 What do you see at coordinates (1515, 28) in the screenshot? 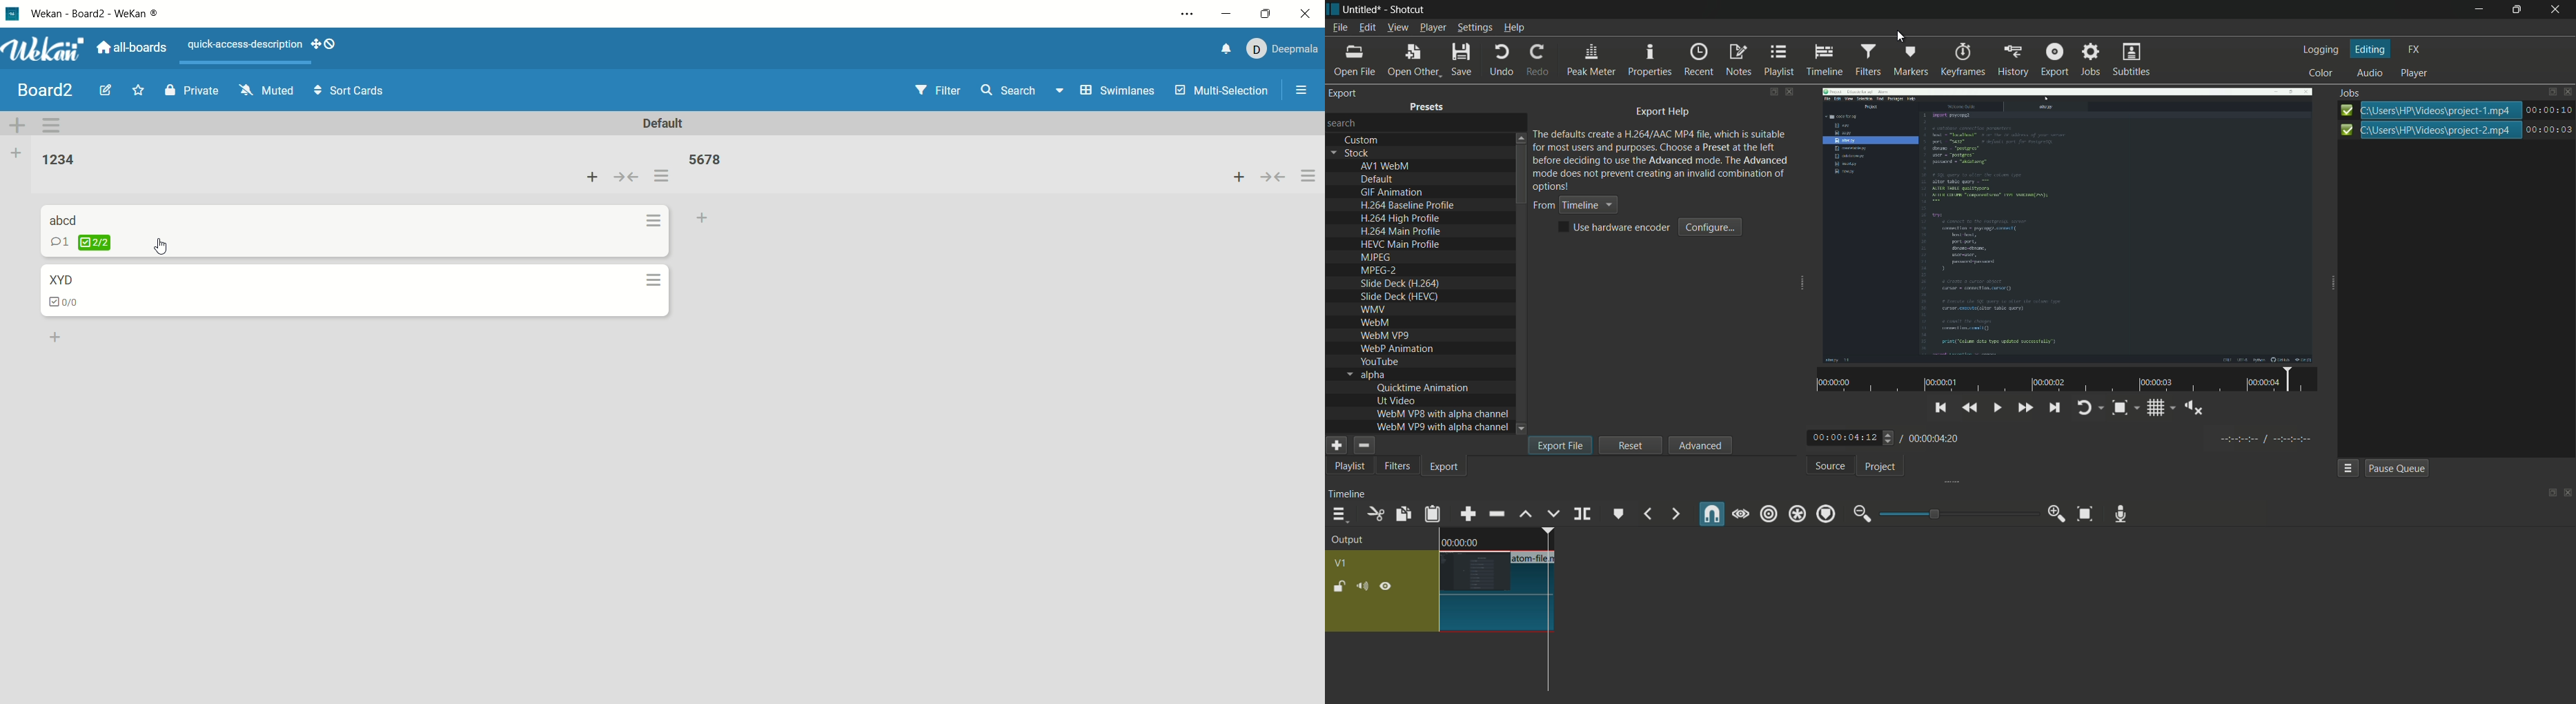
I see `help menu` at bounding box center [1515, 28].